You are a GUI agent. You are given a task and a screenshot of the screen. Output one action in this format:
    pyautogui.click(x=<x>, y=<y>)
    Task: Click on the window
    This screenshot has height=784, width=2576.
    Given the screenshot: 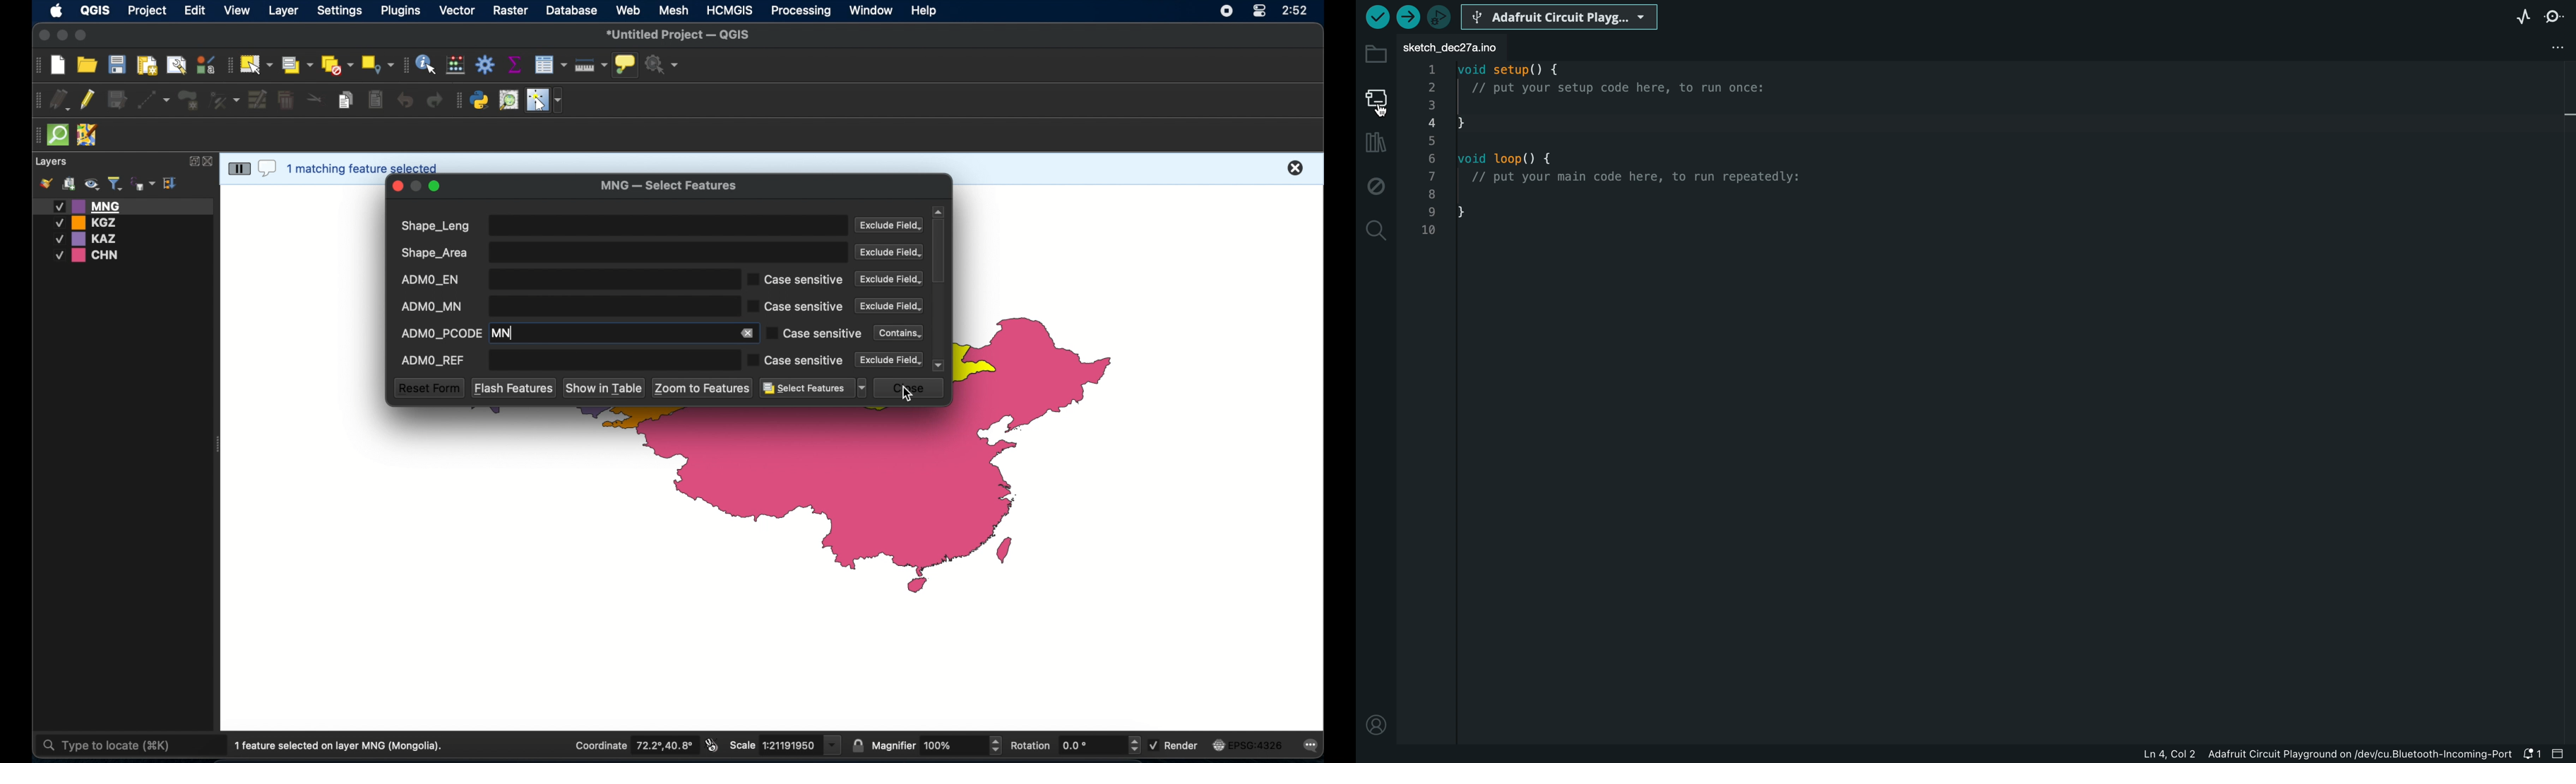 What is the action you would take?
    pyautogui.click(x=872, y=11)
    